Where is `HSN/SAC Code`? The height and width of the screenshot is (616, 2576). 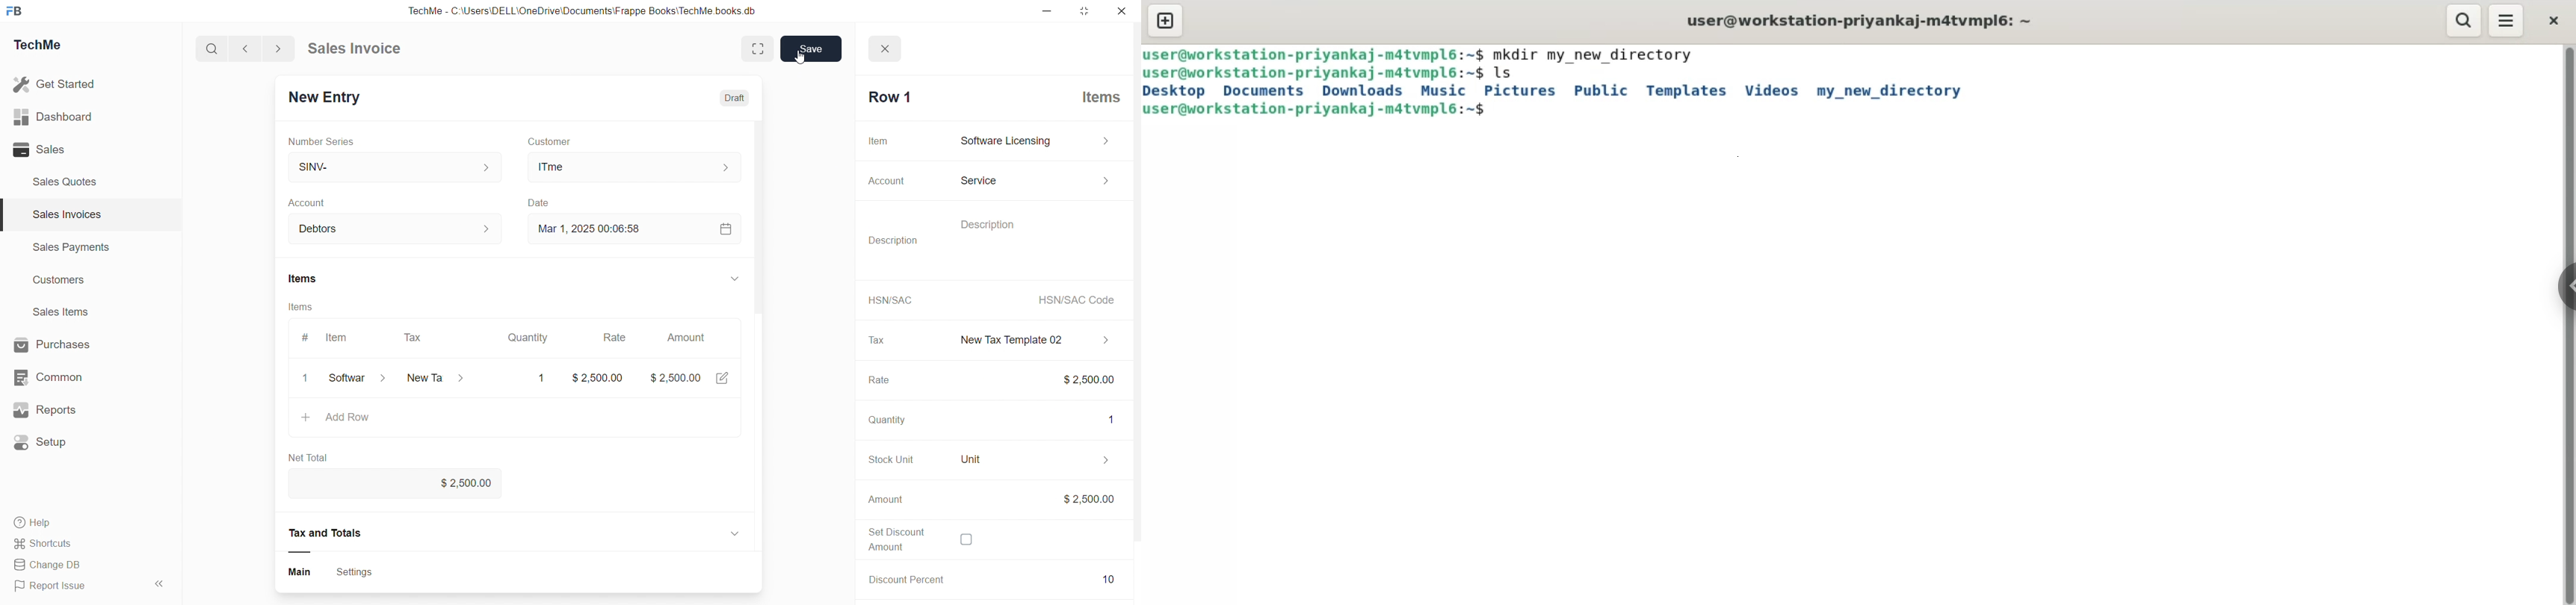
HSN/SAC Code is located at coordinates (1073, 300).